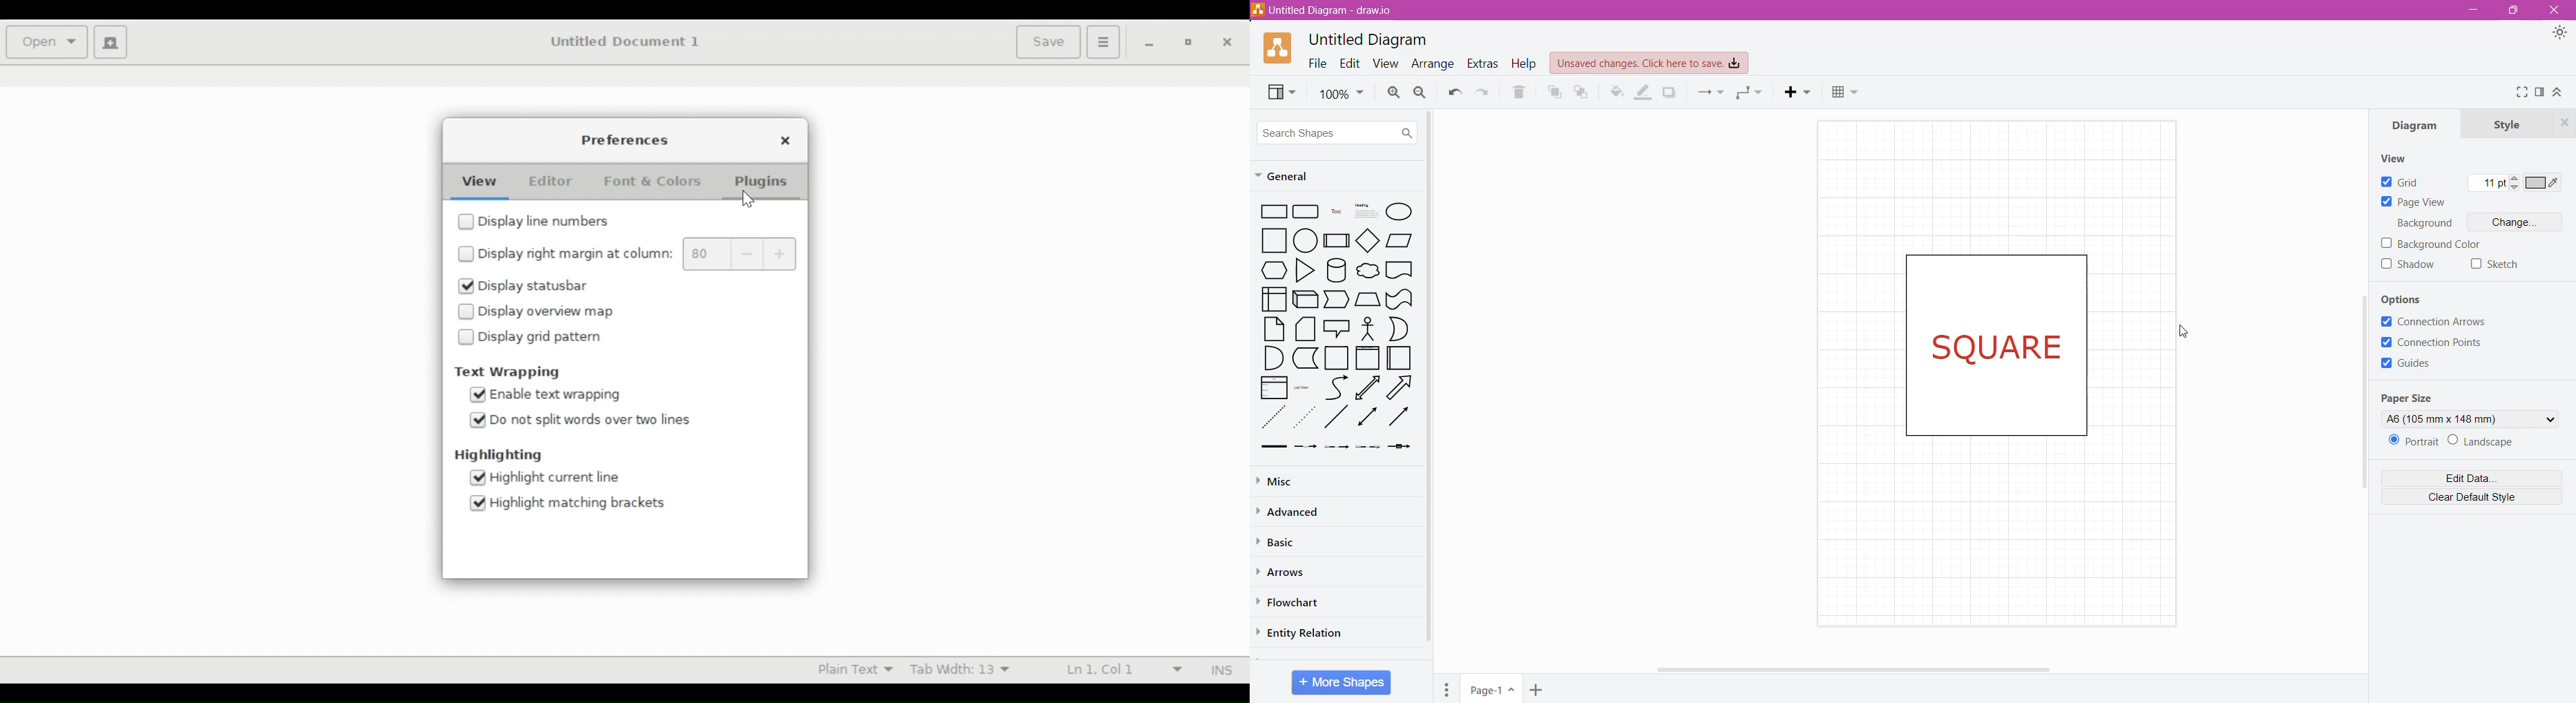 This screenshot has width=2576, height=728. I want to click on Restore, so click(1190, 43).